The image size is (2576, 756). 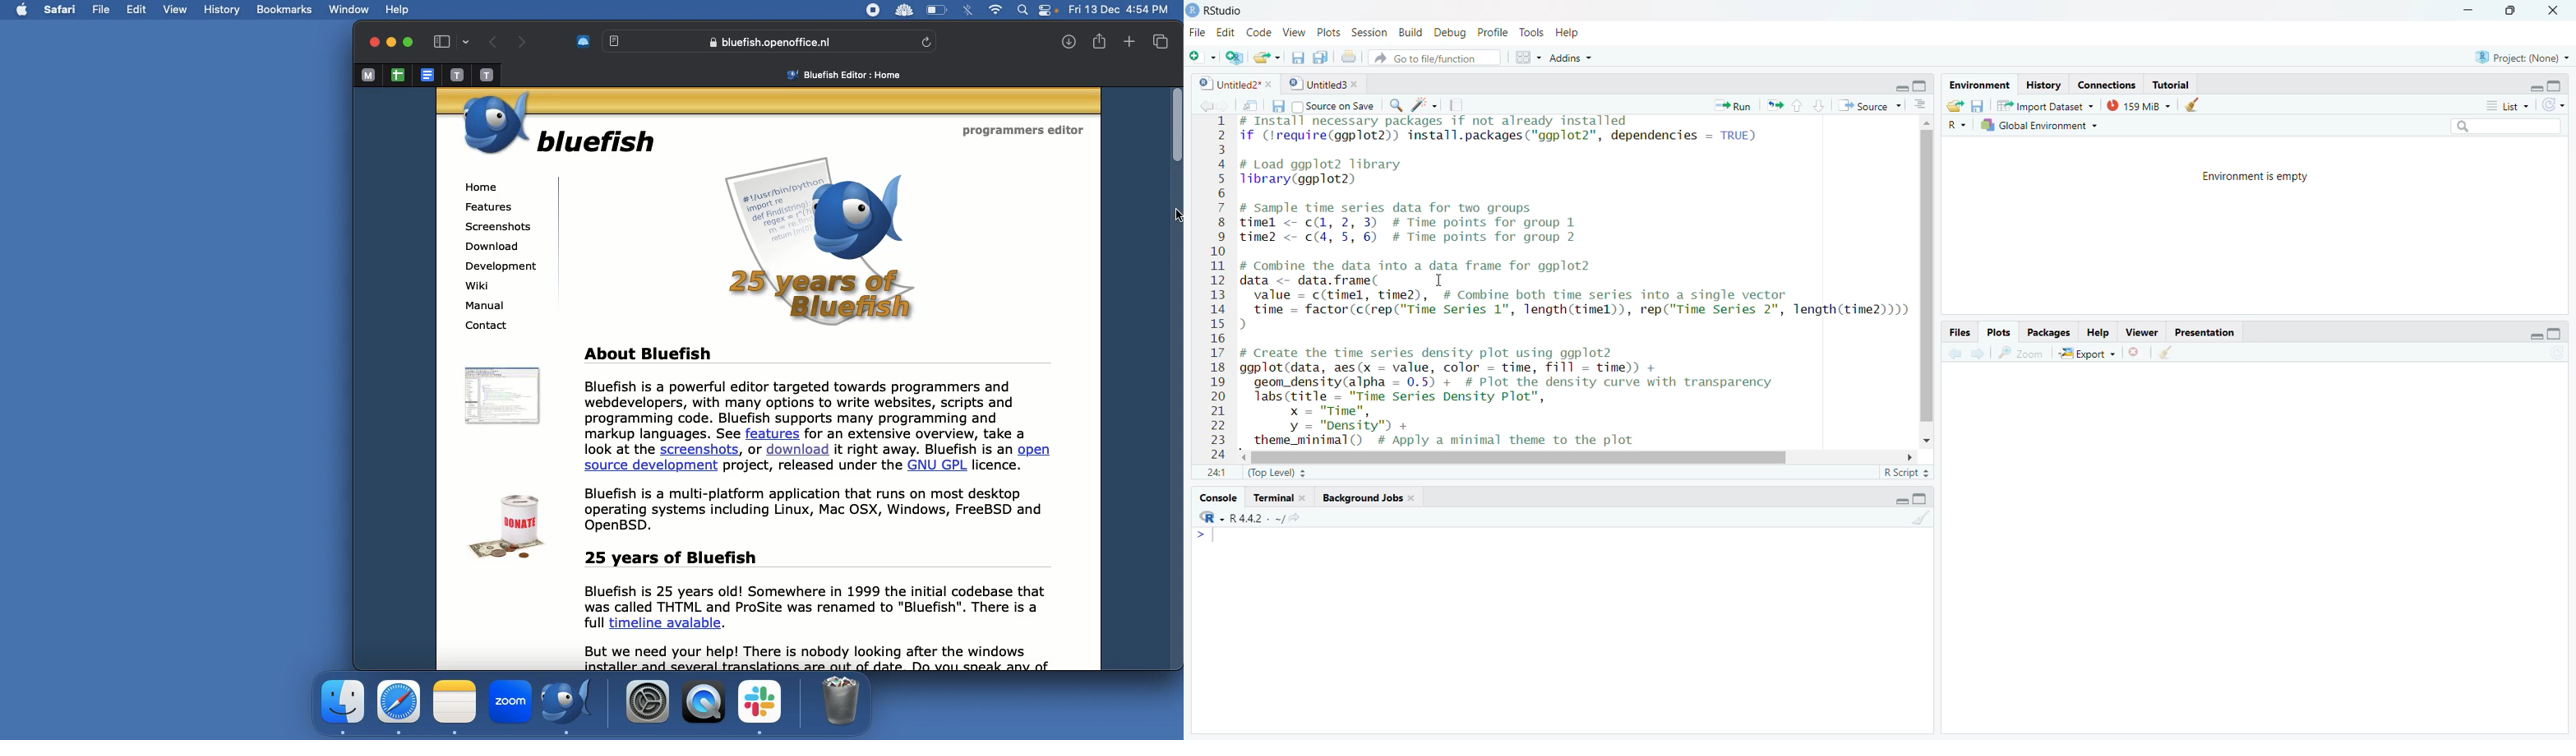 I want to click on Environment is empty, so click(x=2256, y=175).